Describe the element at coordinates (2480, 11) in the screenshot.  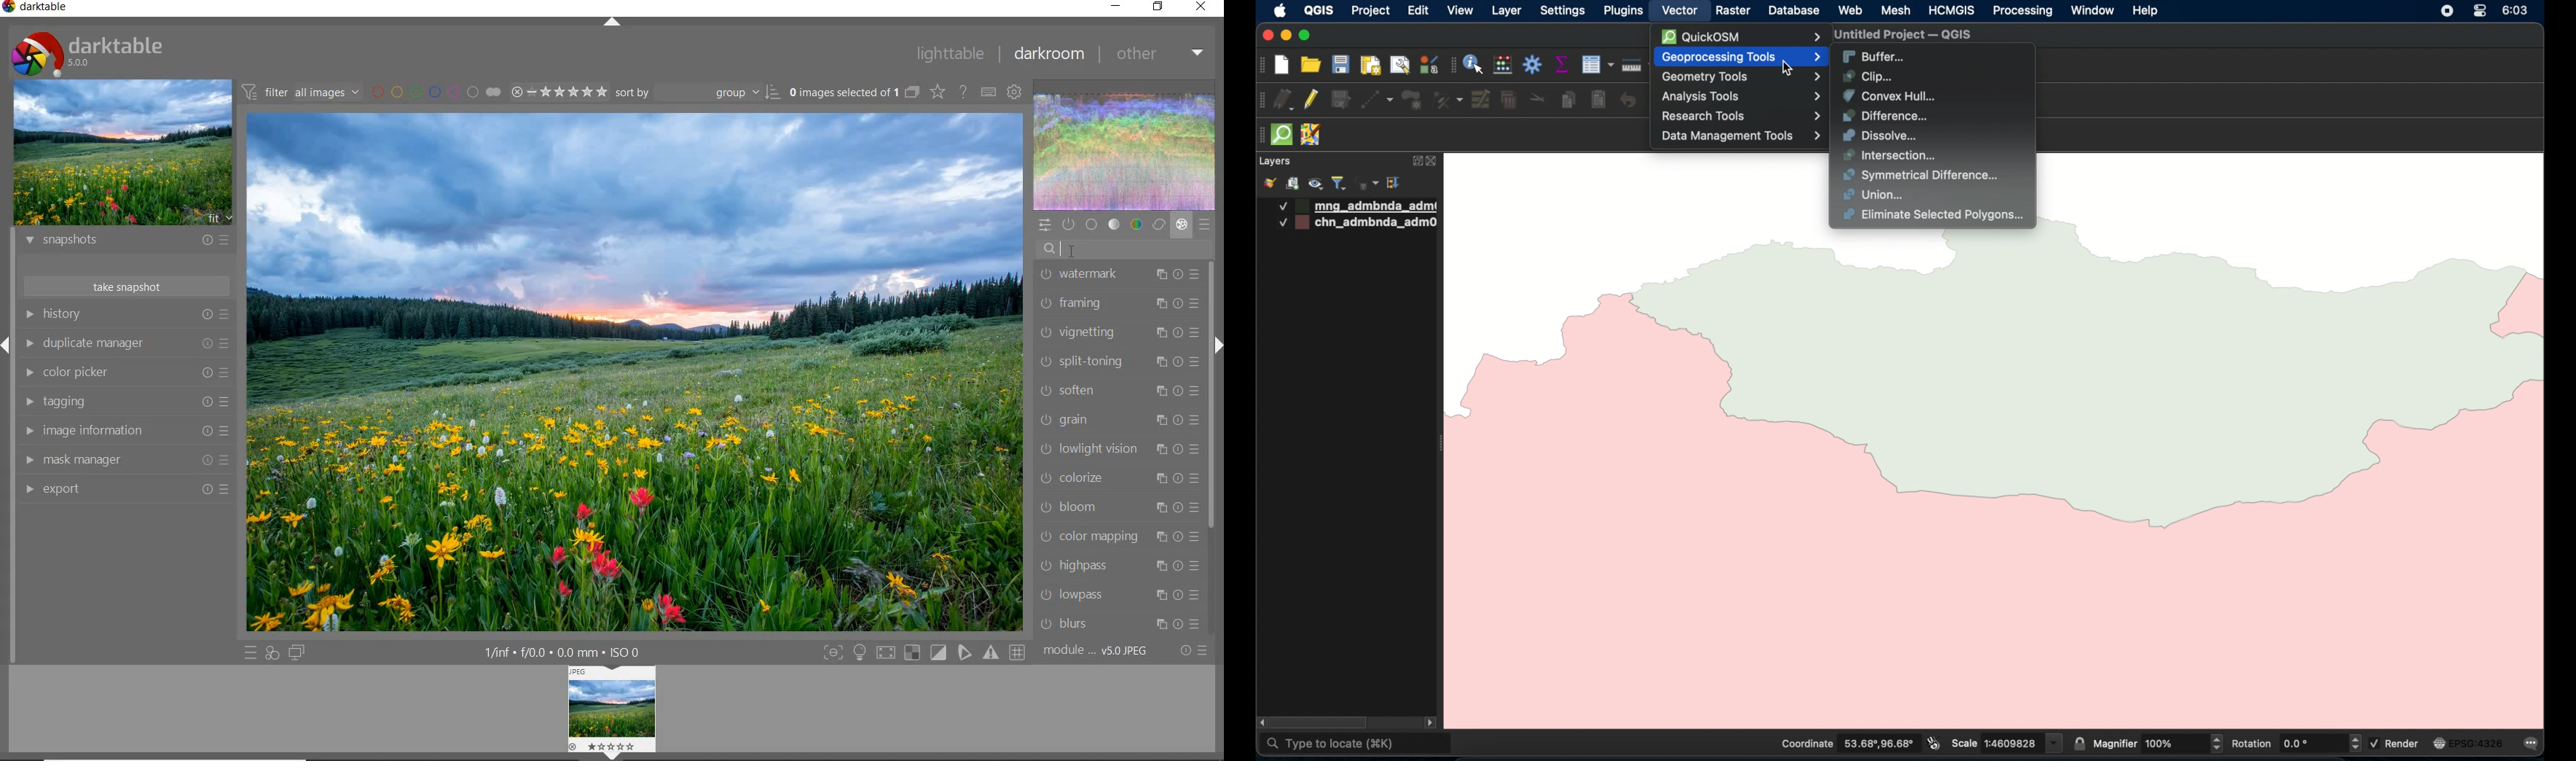
I see `control center` at that location.